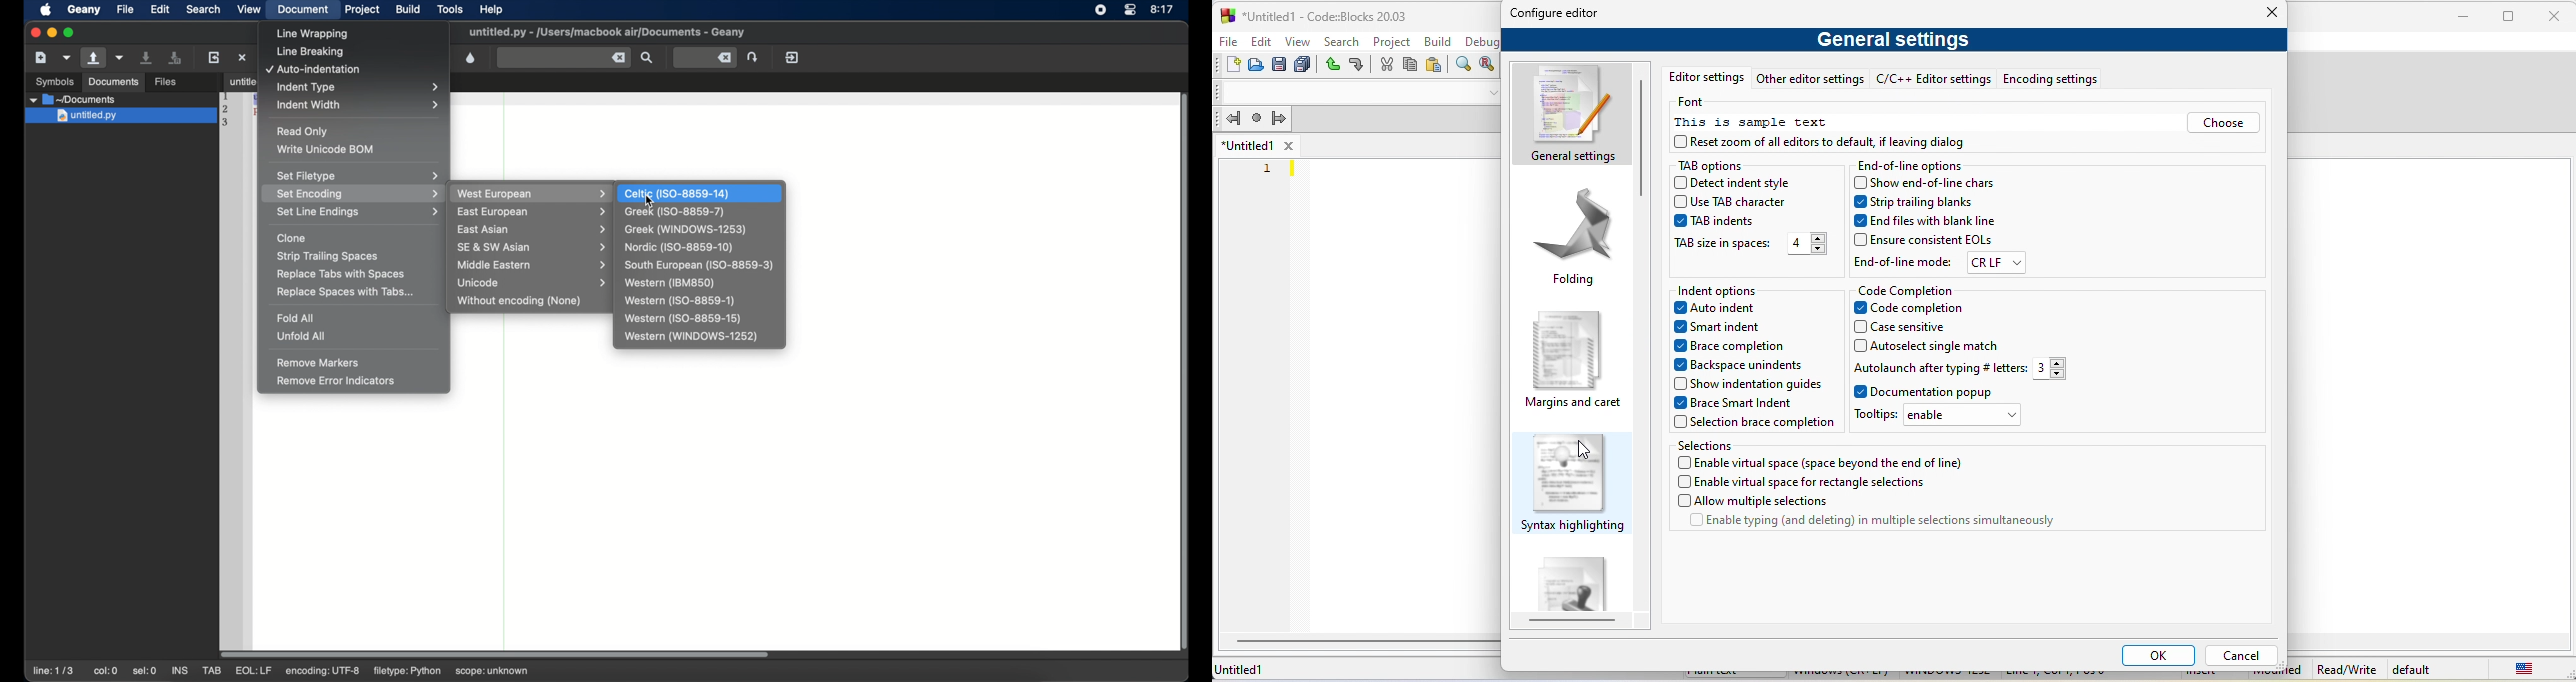 This screenshot has height=700, width=2576. Describe the element at coordinates (1939, 262) in the screenshot. I see `end of line mode crlf` at that location.